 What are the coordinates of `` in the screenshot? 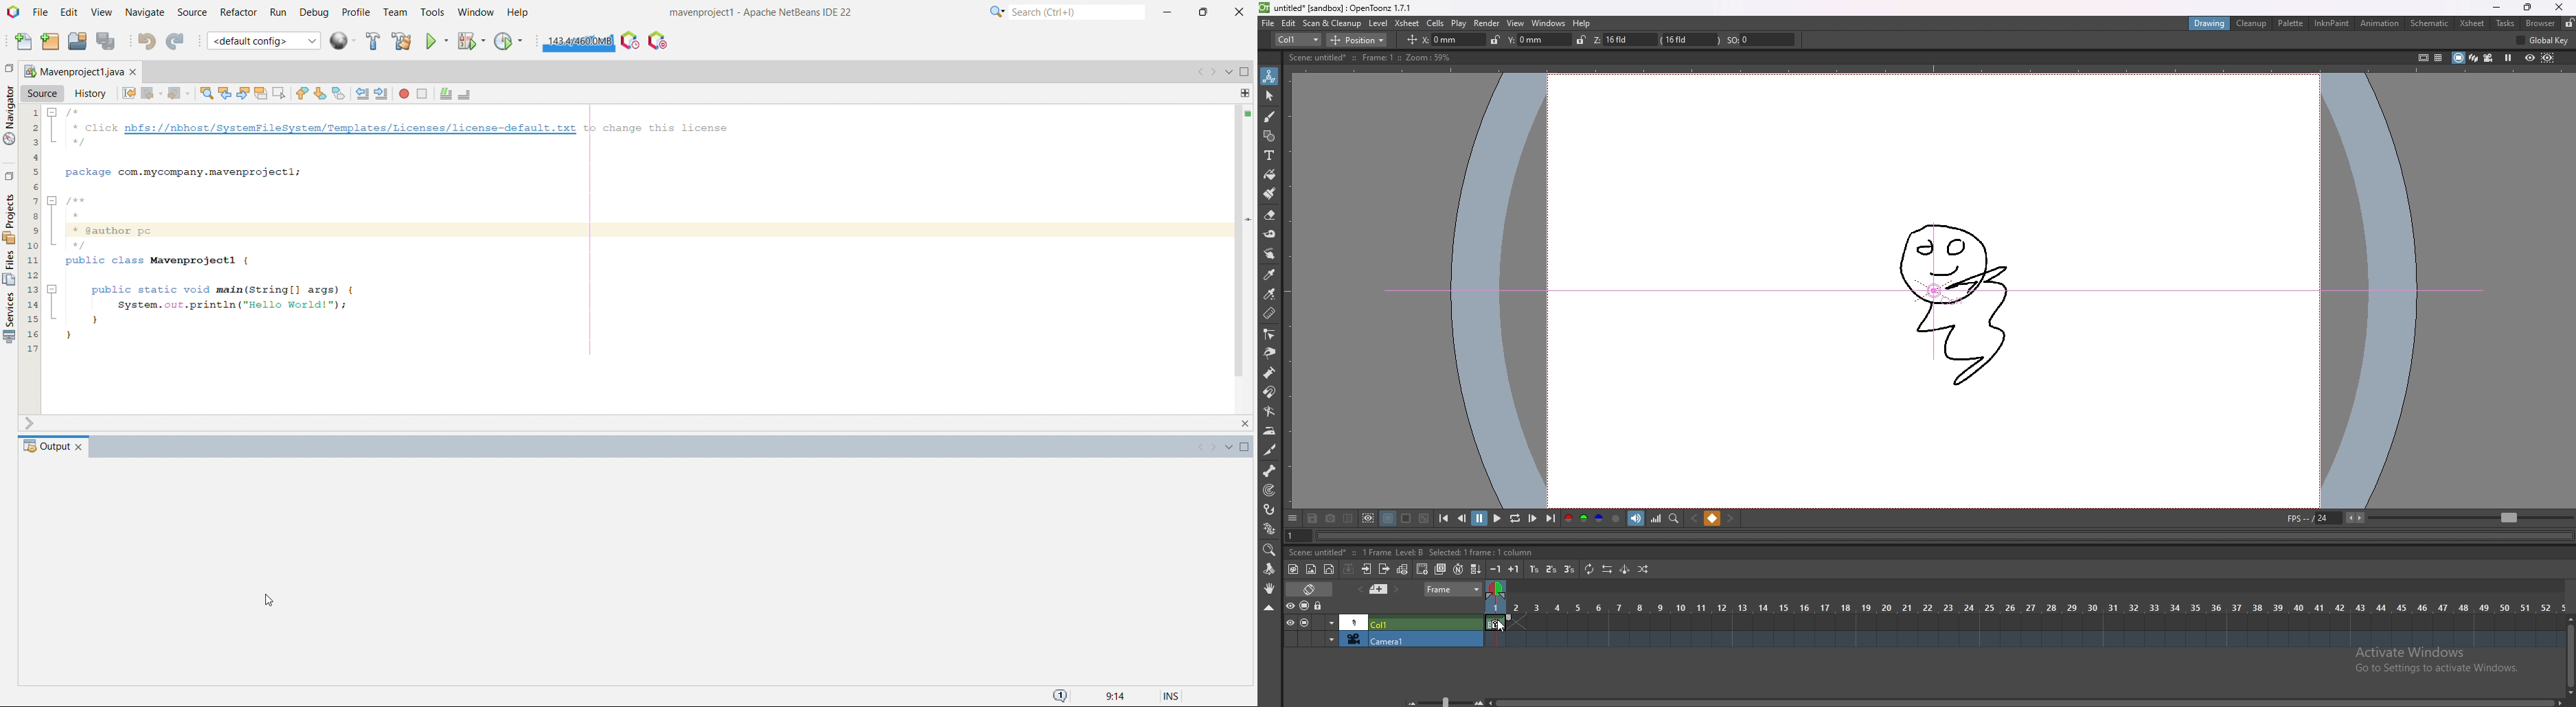 It's located at (342, 41).